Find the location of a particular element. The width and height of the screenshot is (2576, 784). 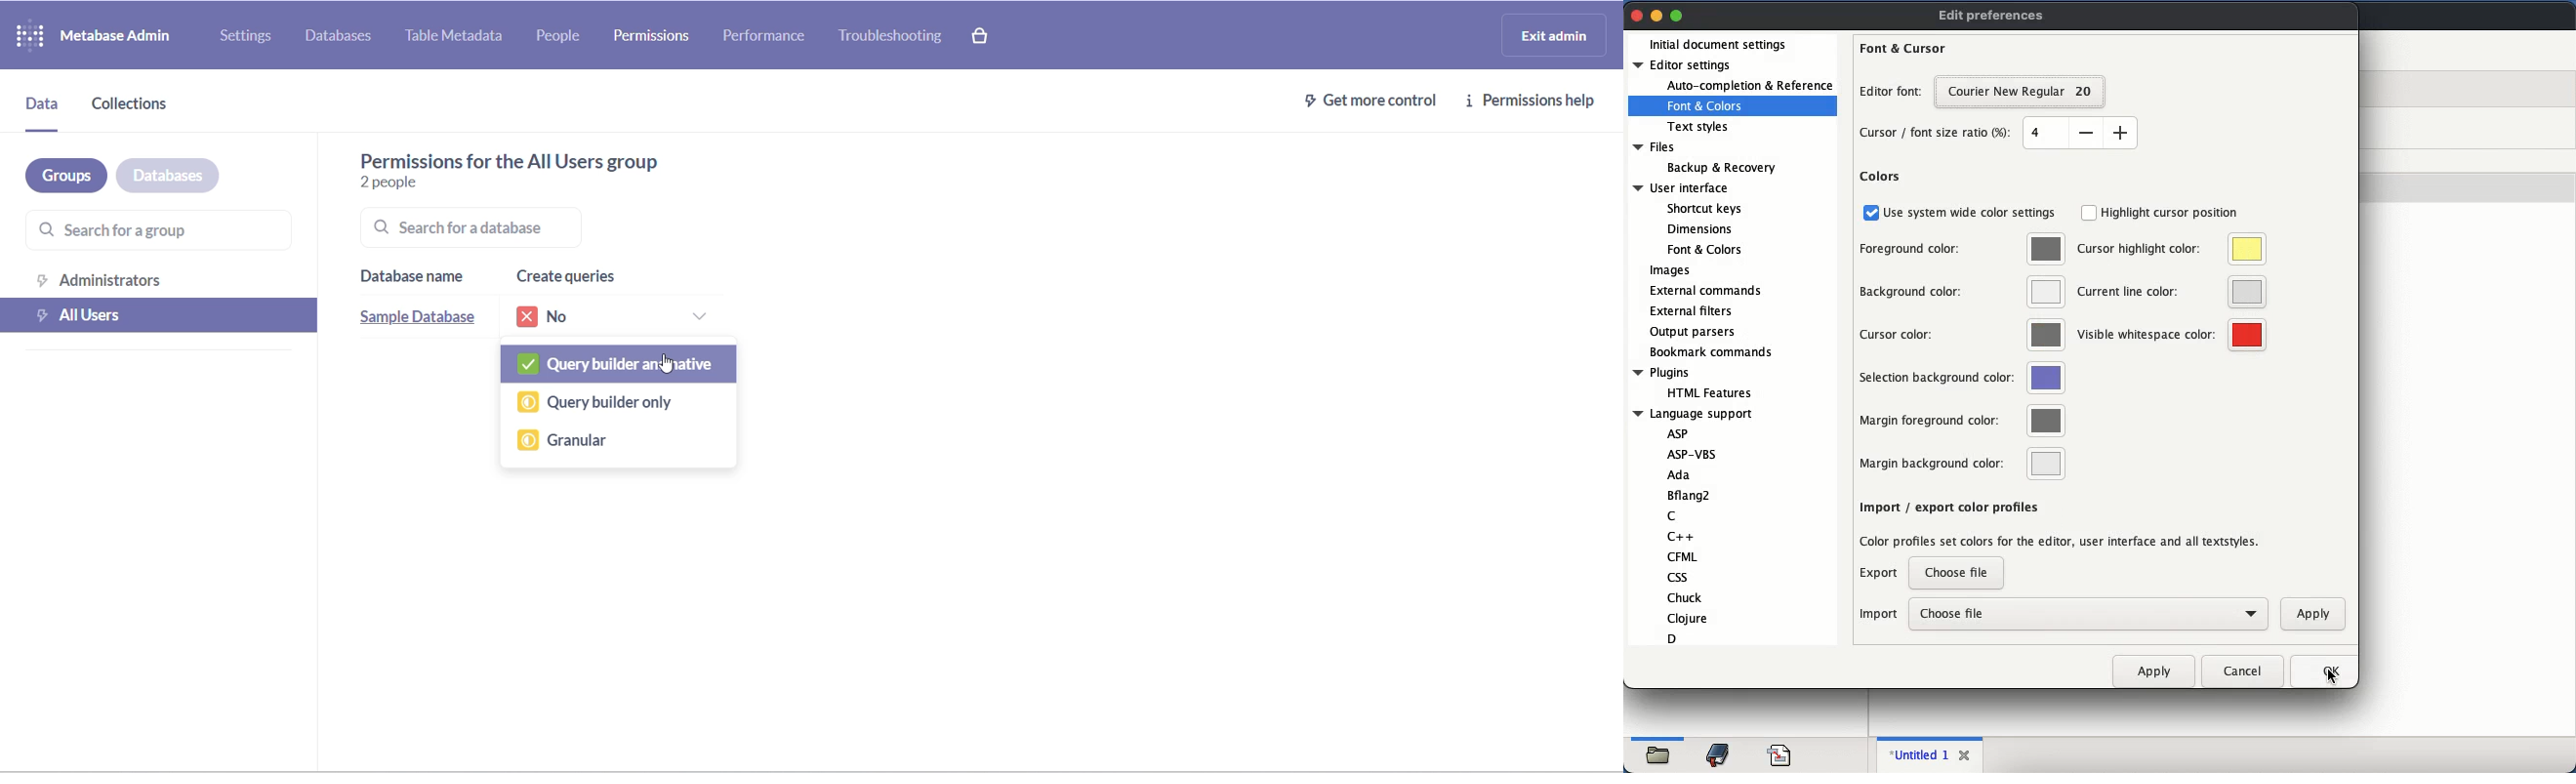

choose a file is located at coordinates (1956, 572).